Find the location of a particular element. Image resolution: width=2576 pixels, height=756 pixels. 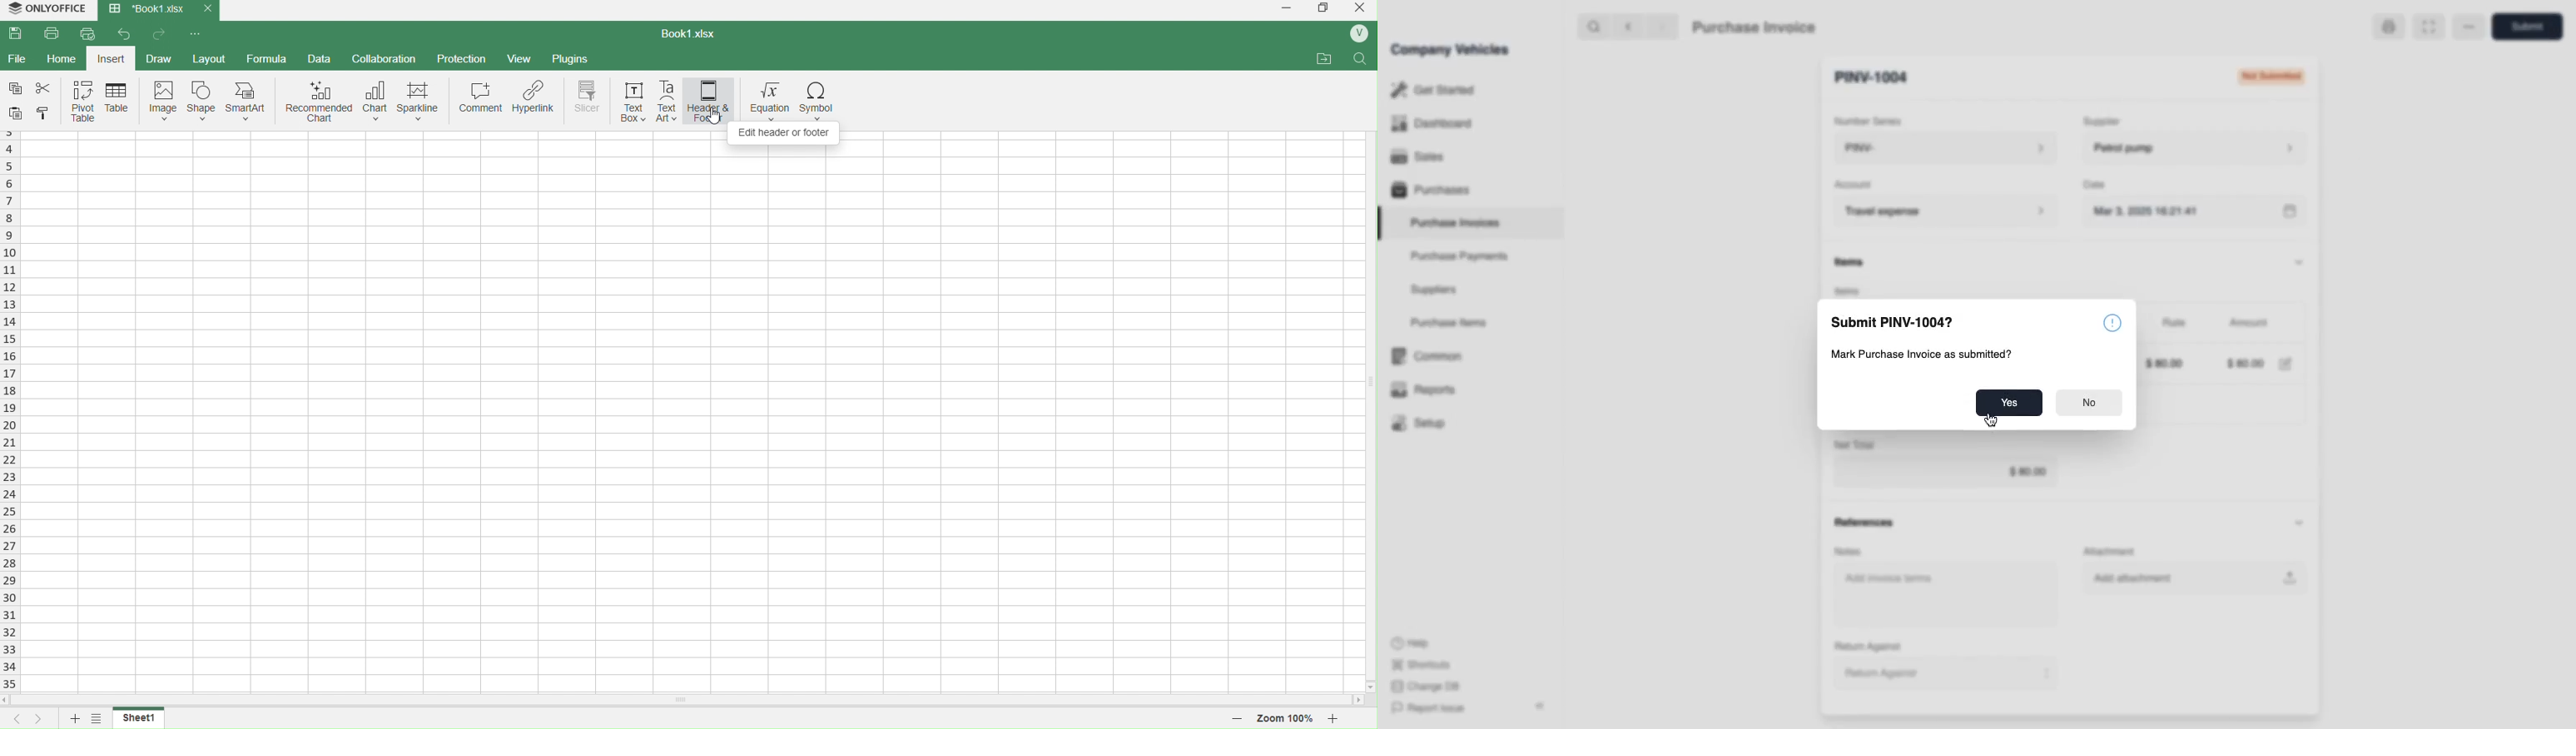

save is located at coordinates (19, 34).